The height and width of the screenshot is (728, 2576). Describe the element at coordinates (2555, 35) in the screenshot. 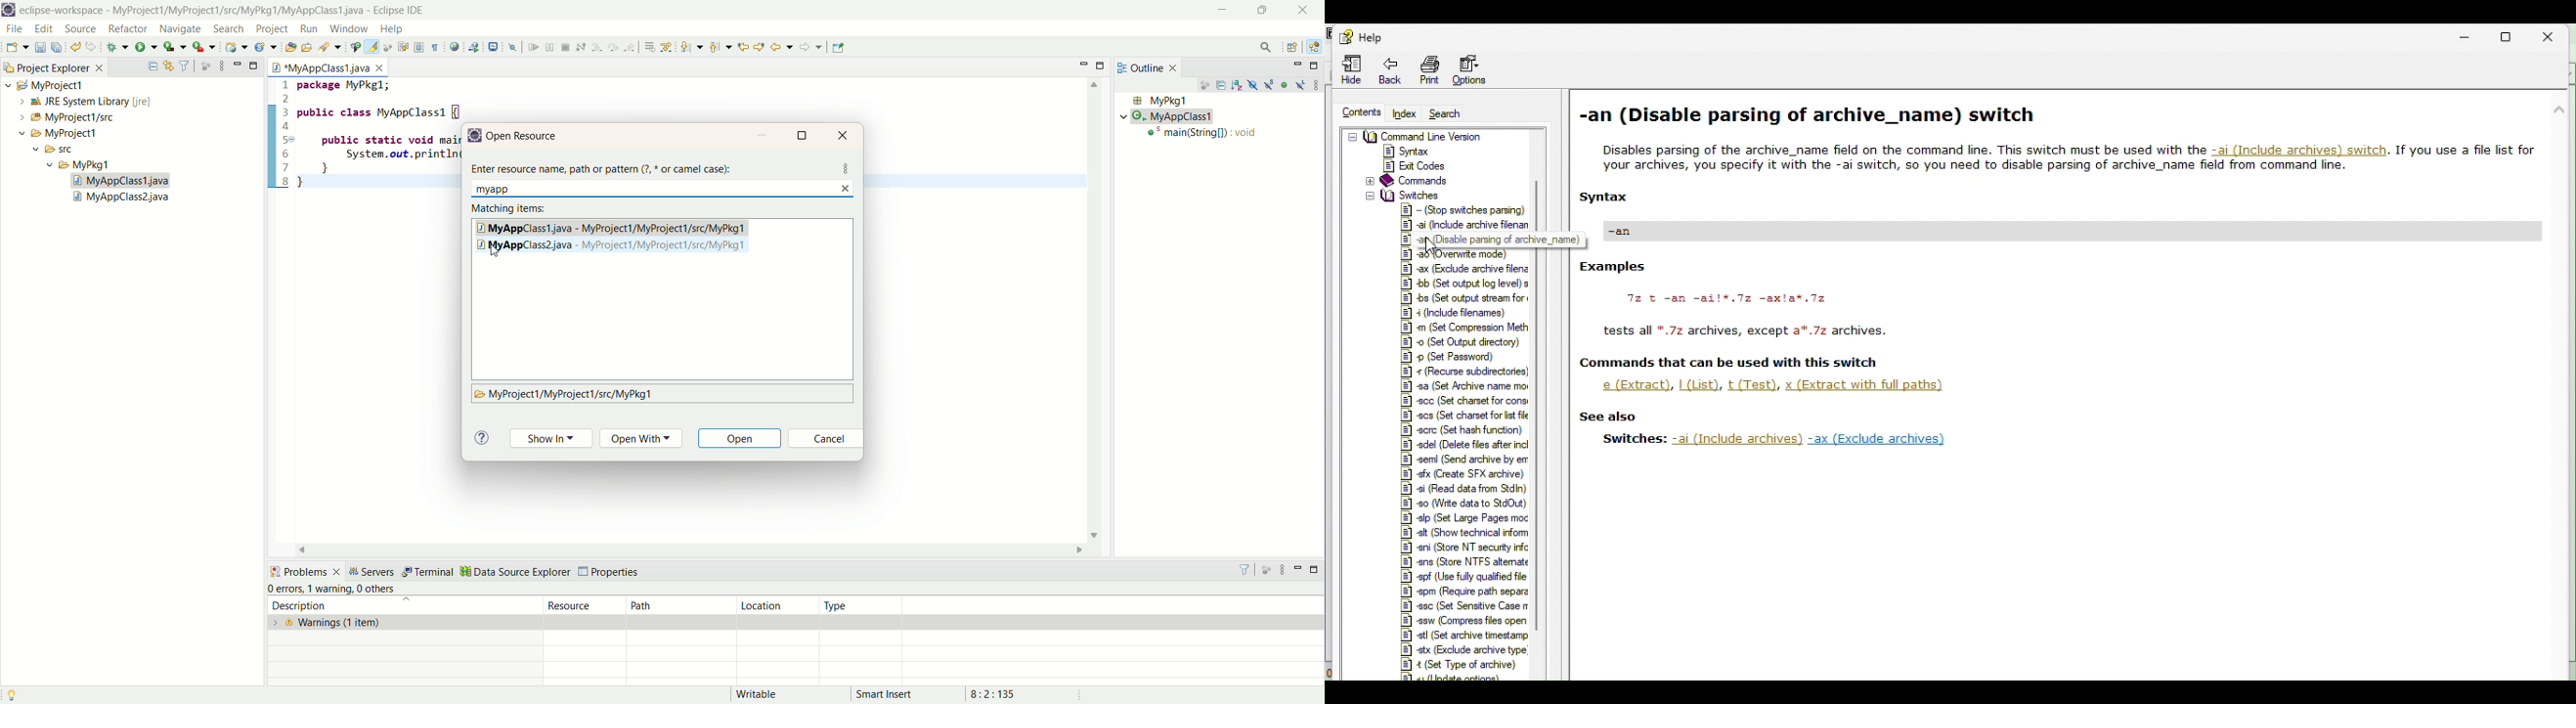

I see `Close ` at that location.